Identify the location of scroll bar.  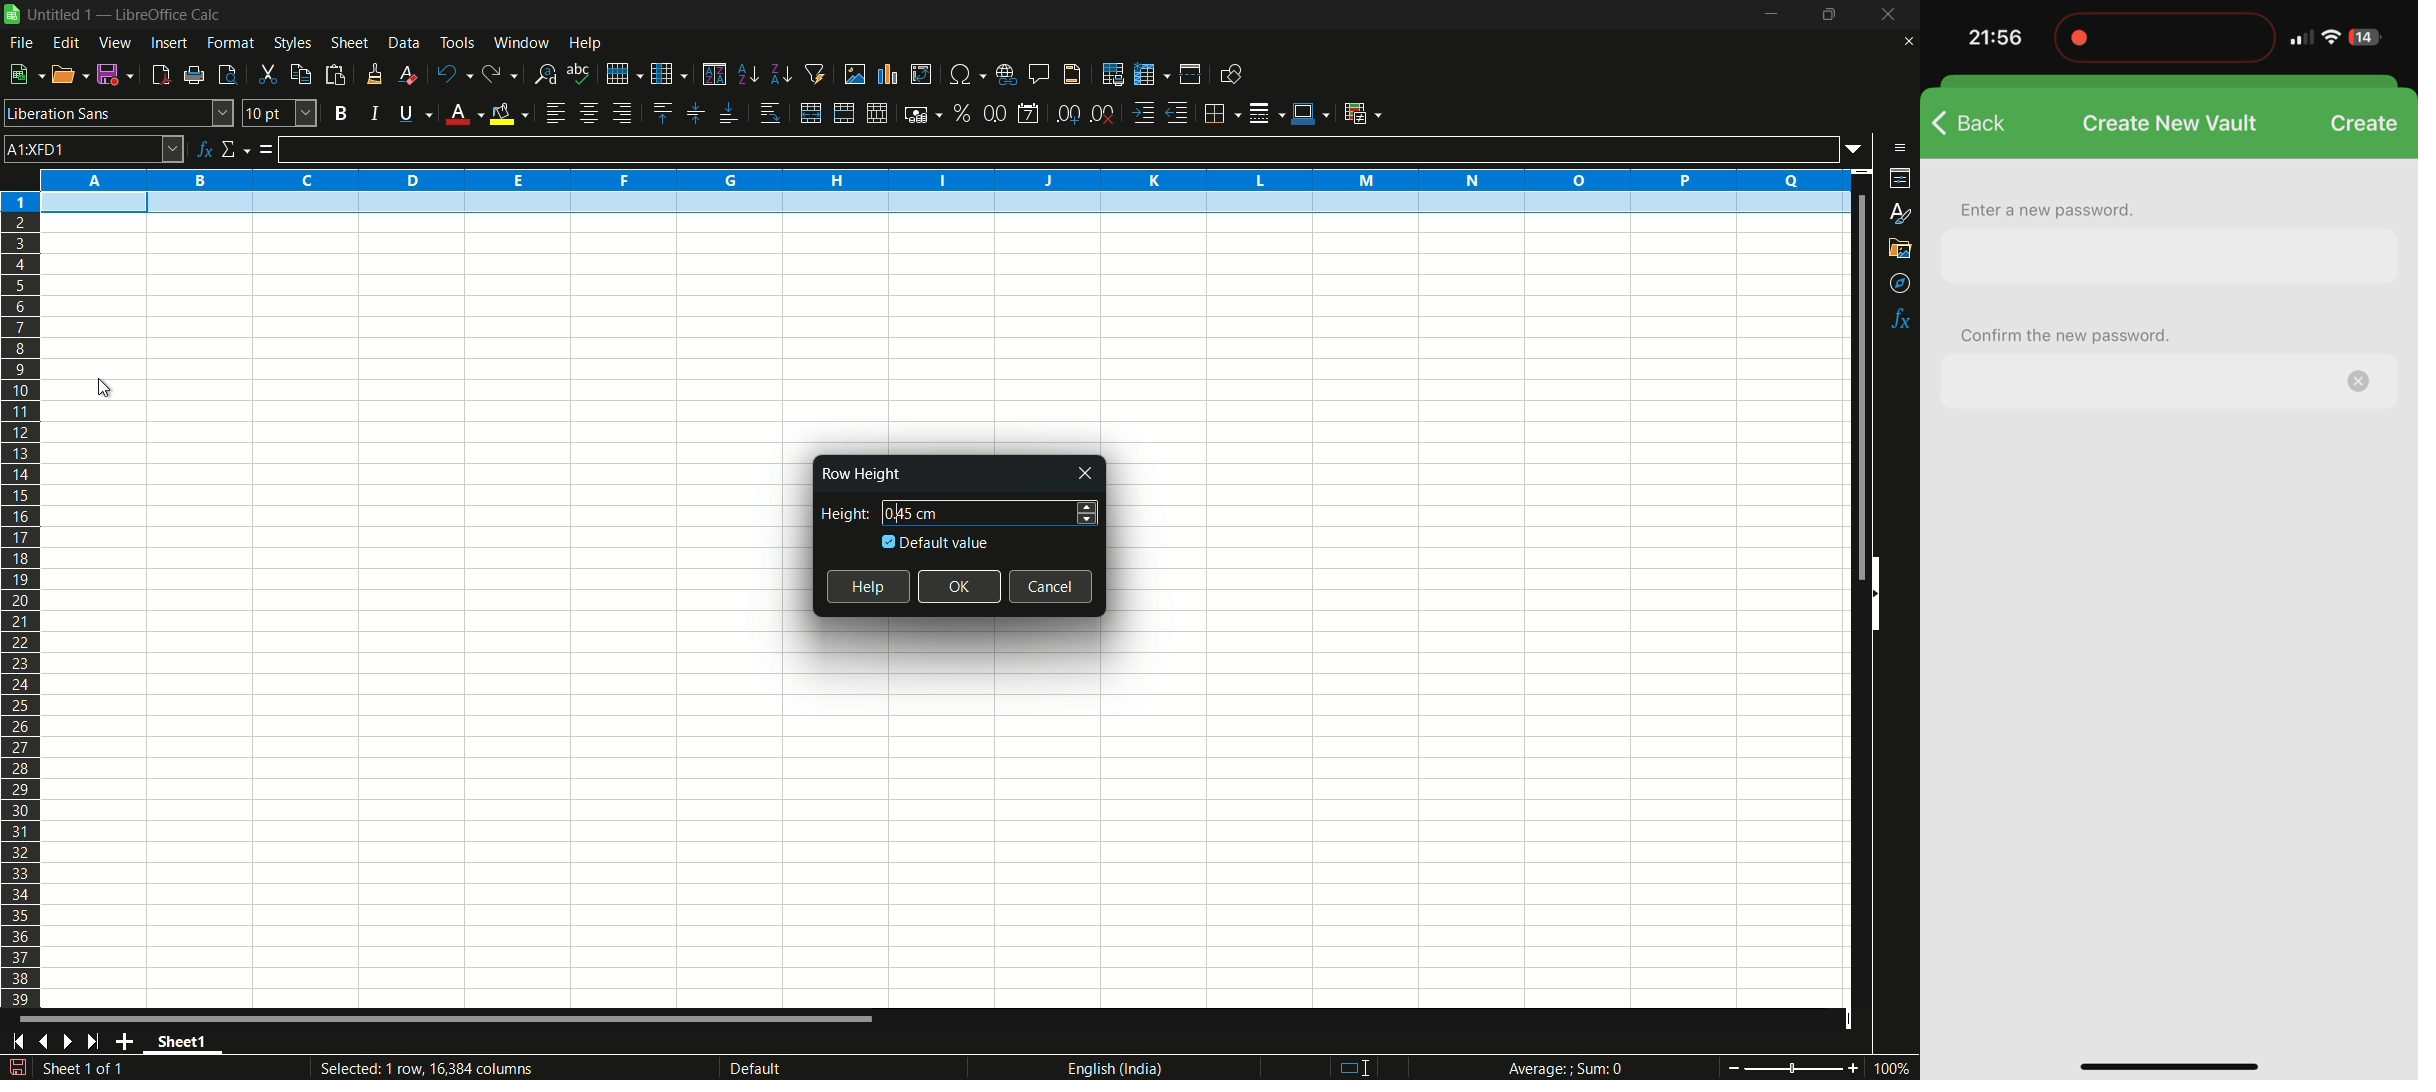
(1850, 388).